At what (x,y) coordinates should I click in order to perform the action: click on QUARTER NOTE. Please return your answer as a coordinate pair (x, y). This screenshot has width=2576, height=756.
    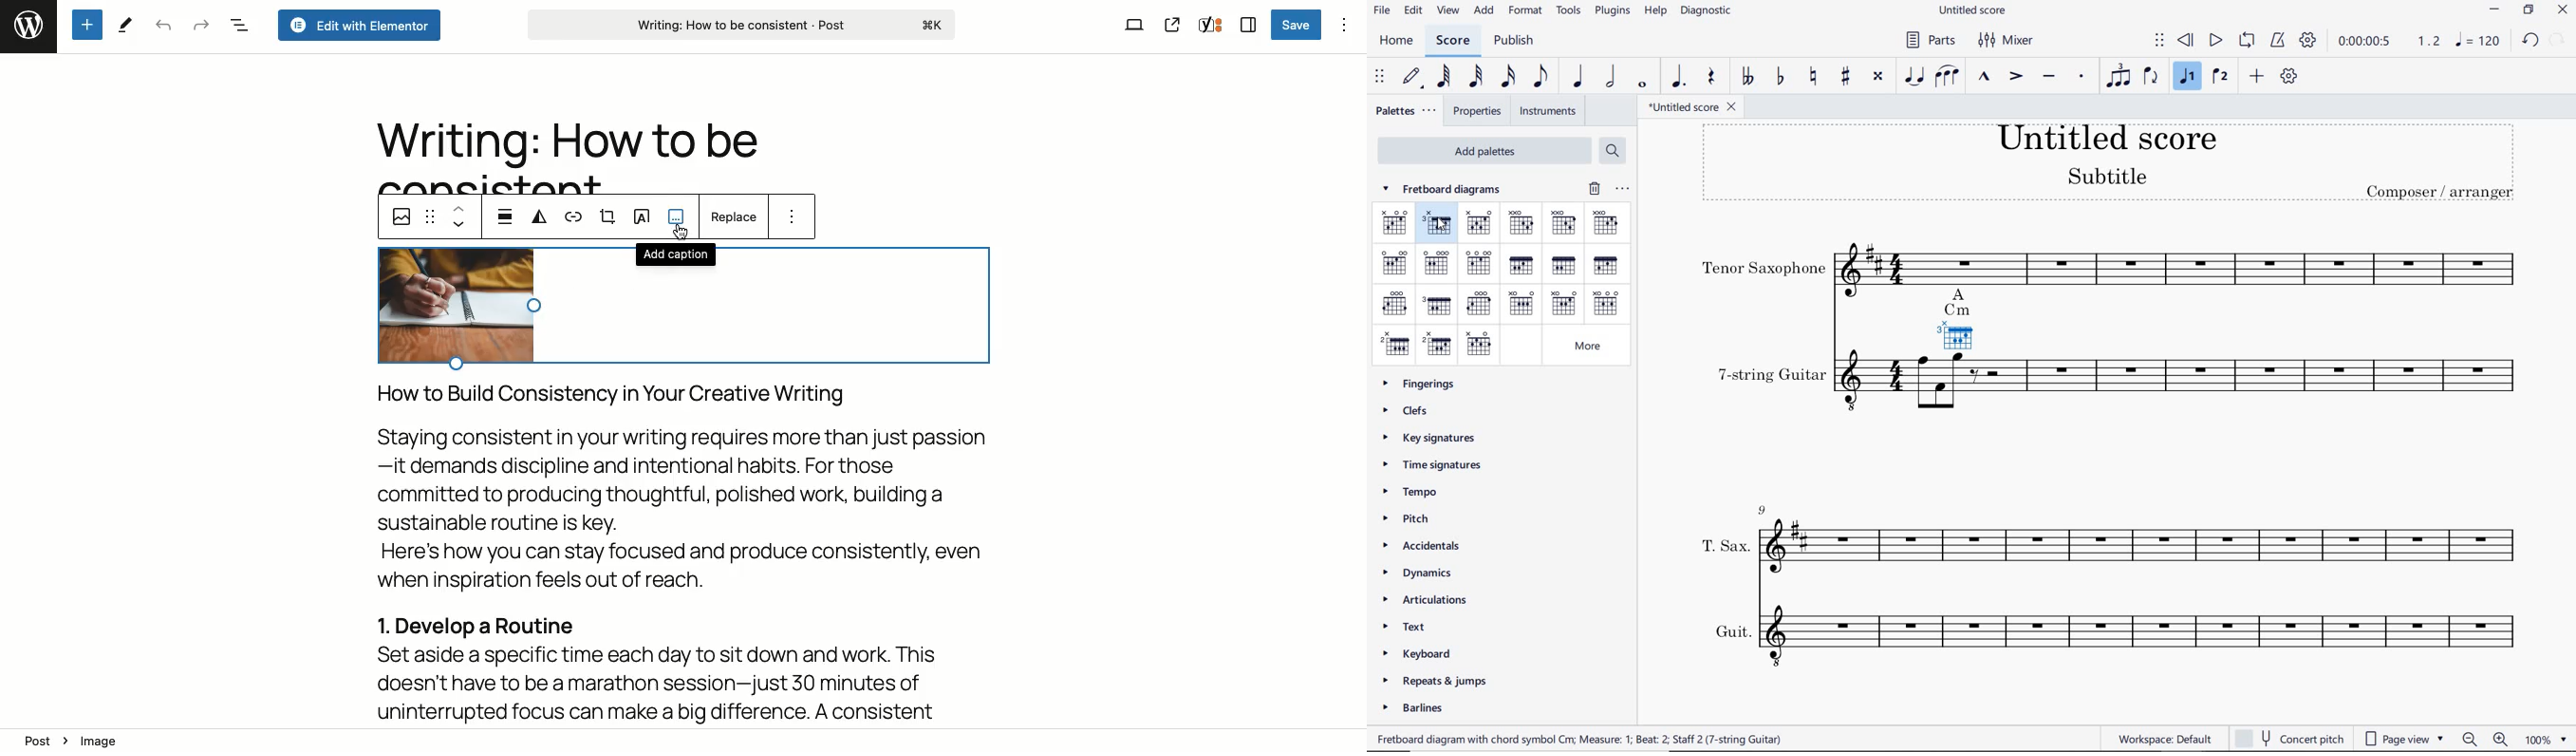
    Looking at the image, I should click on (1576, 77).